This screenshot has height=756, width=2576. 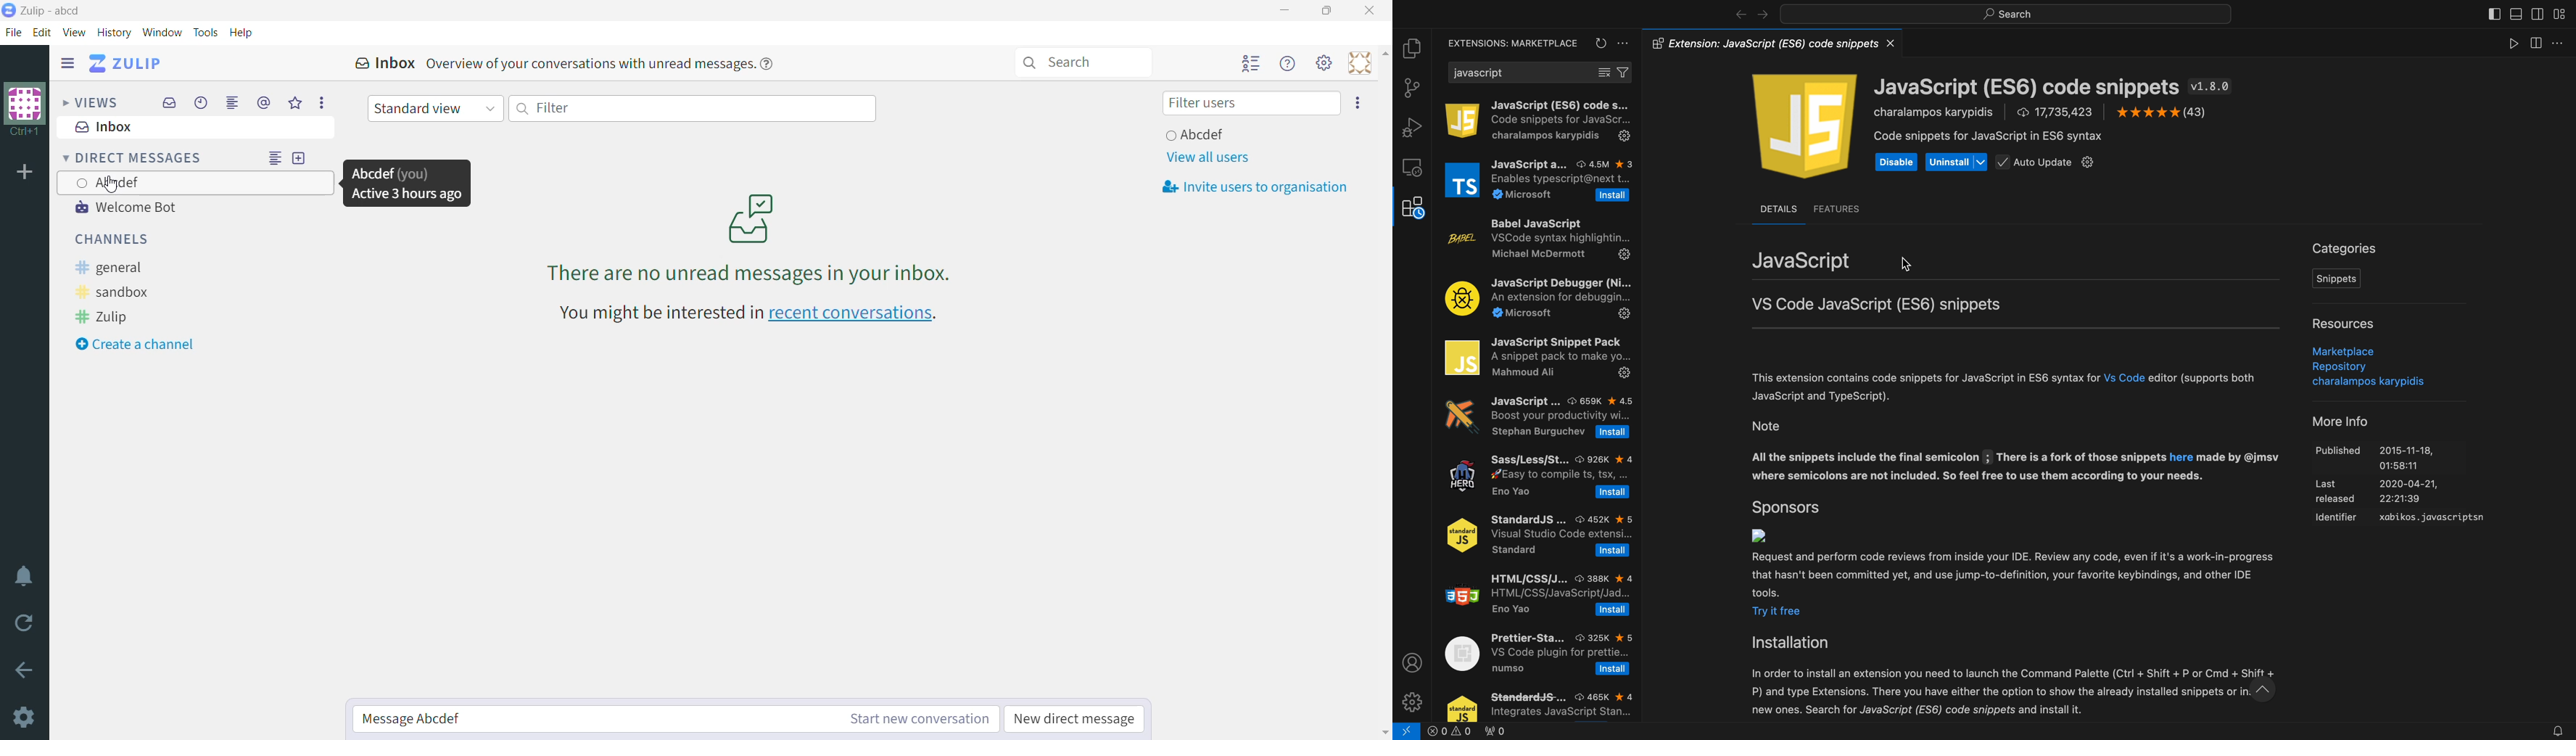 I want to click on User and status, so click(x=406, y=183).